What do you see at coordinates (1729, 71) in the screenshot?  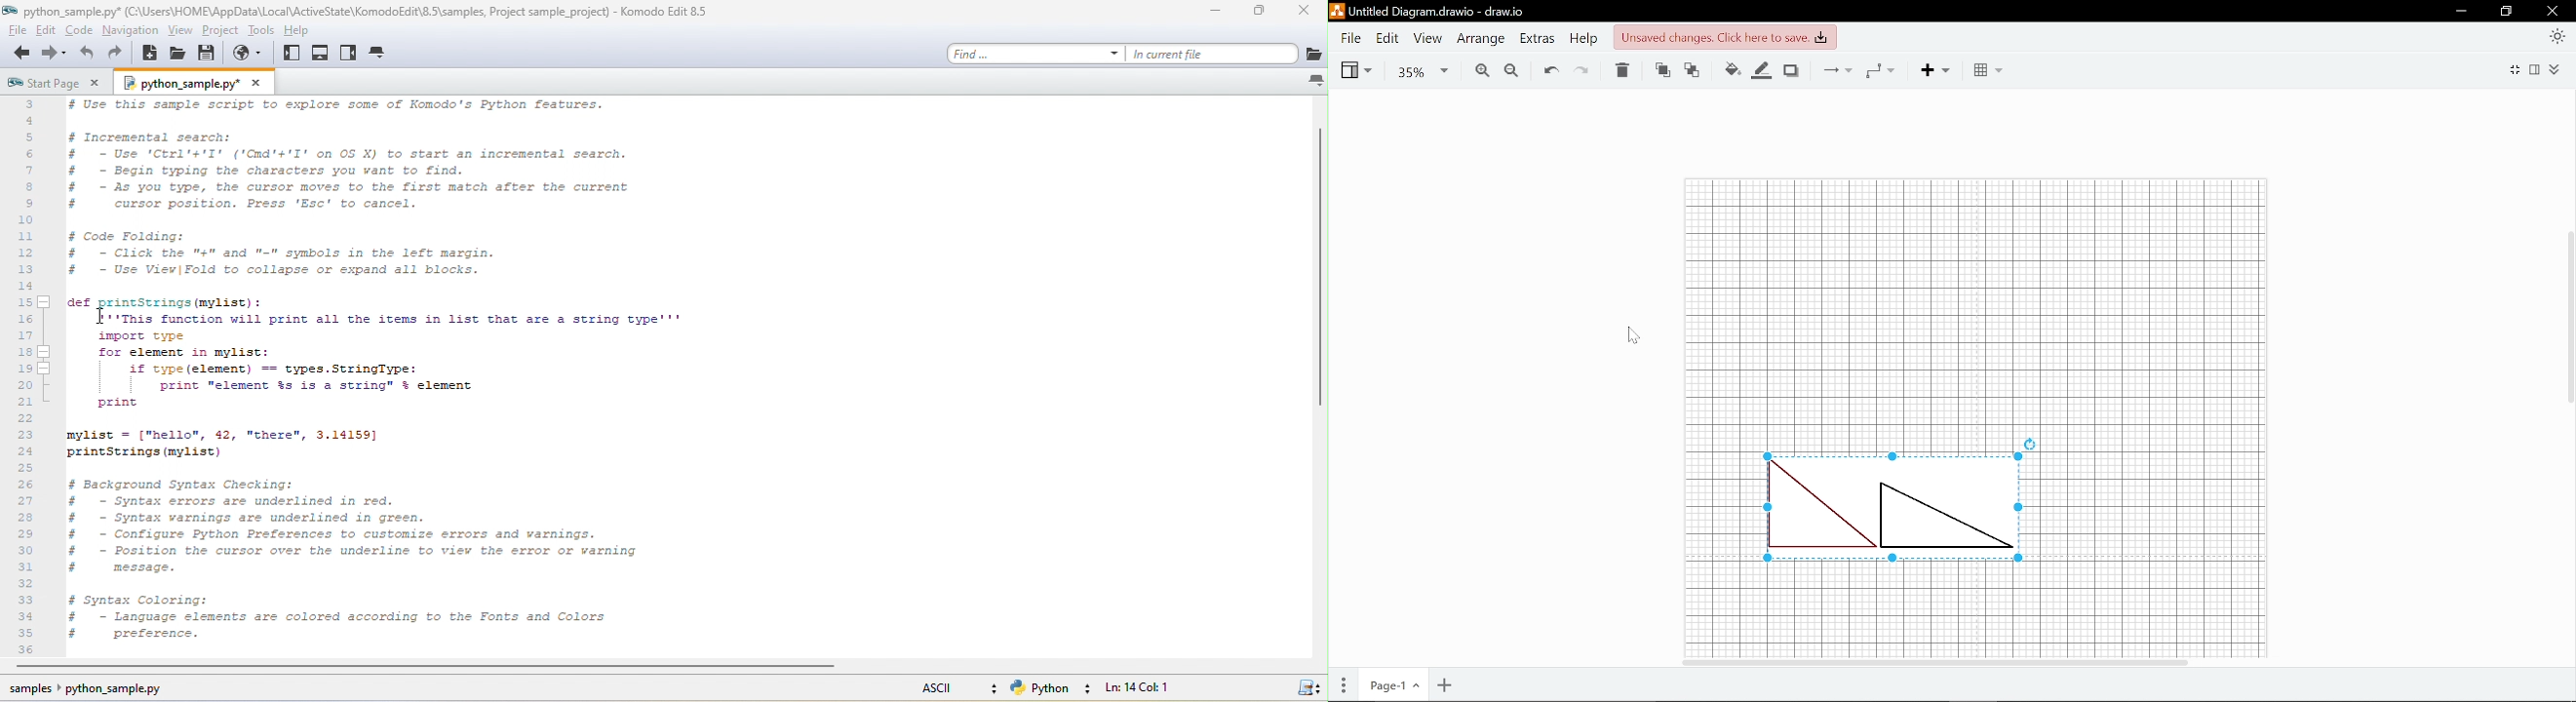 I see `Fill color` at bounding box center [1729, 71].